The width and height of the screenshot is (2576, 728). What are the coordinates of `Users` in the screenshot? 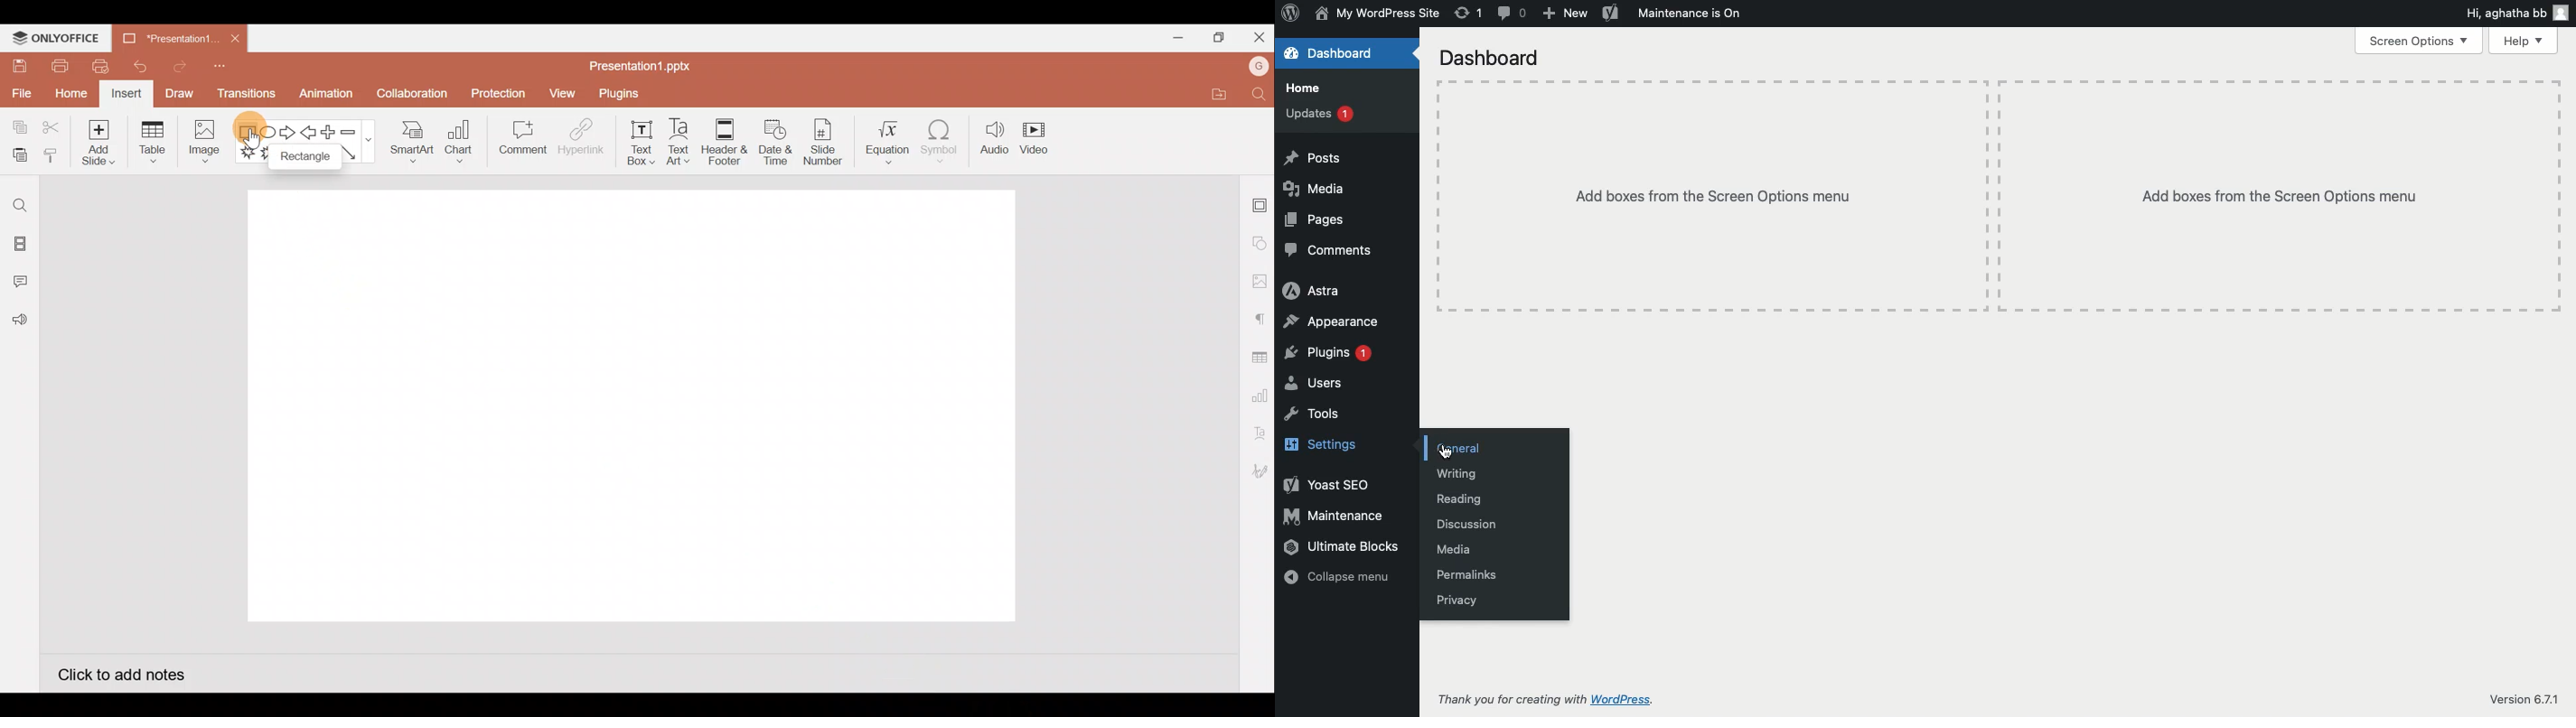 It's located at (1316, 382).